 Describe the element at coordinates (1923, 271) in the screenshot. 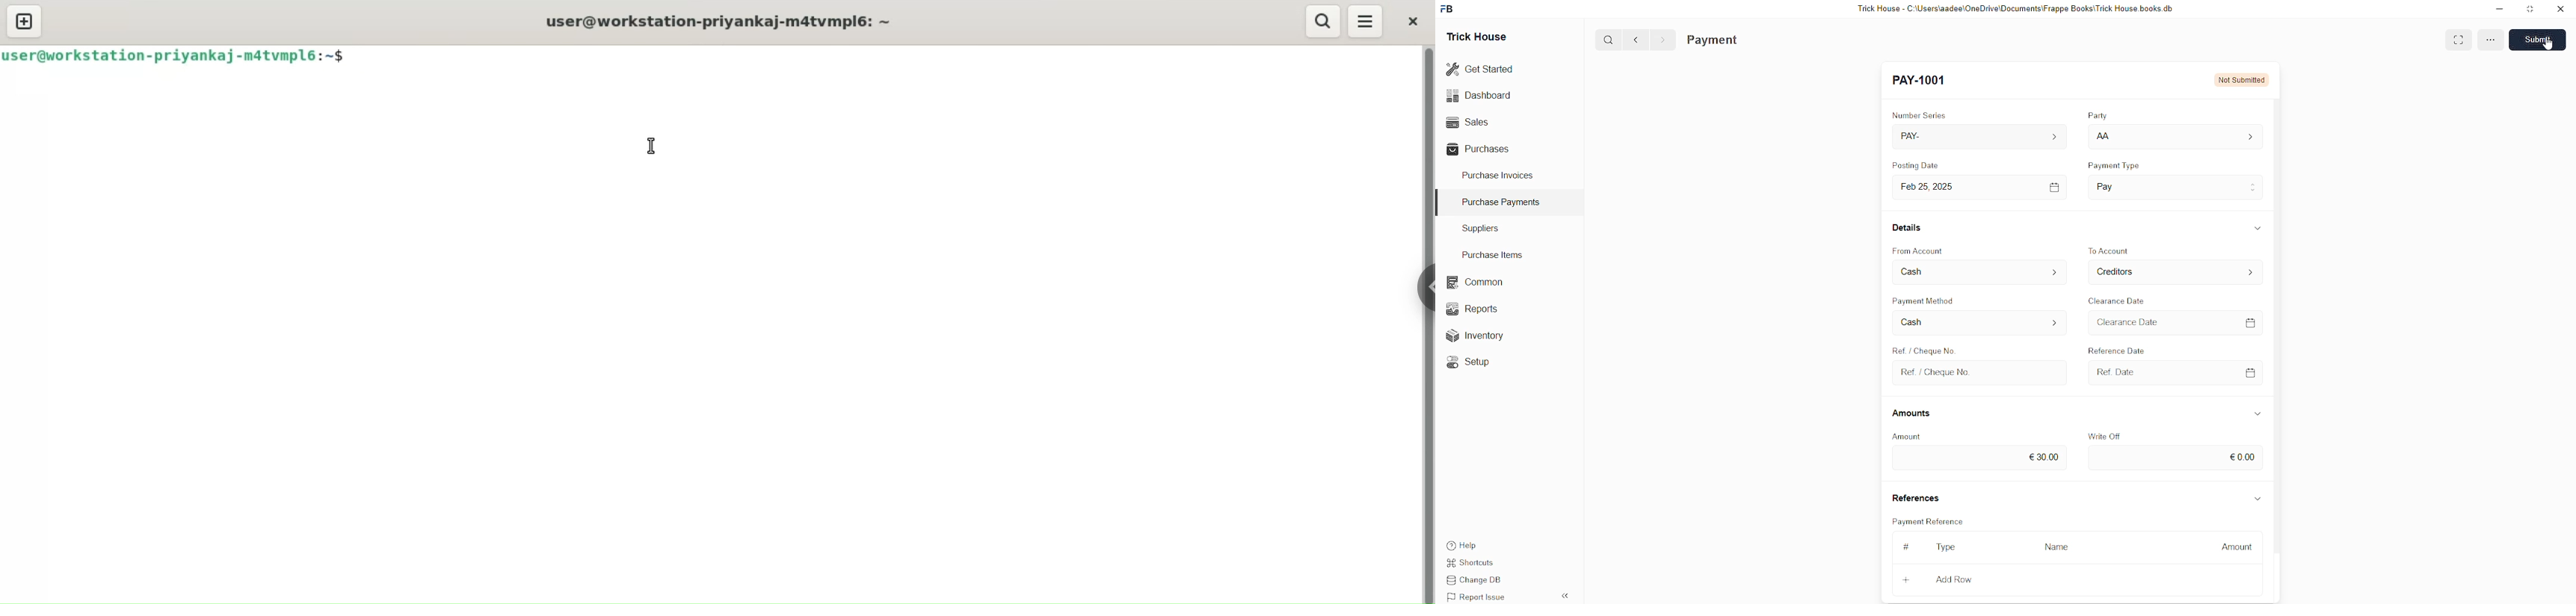

I see `Cash` at that location.